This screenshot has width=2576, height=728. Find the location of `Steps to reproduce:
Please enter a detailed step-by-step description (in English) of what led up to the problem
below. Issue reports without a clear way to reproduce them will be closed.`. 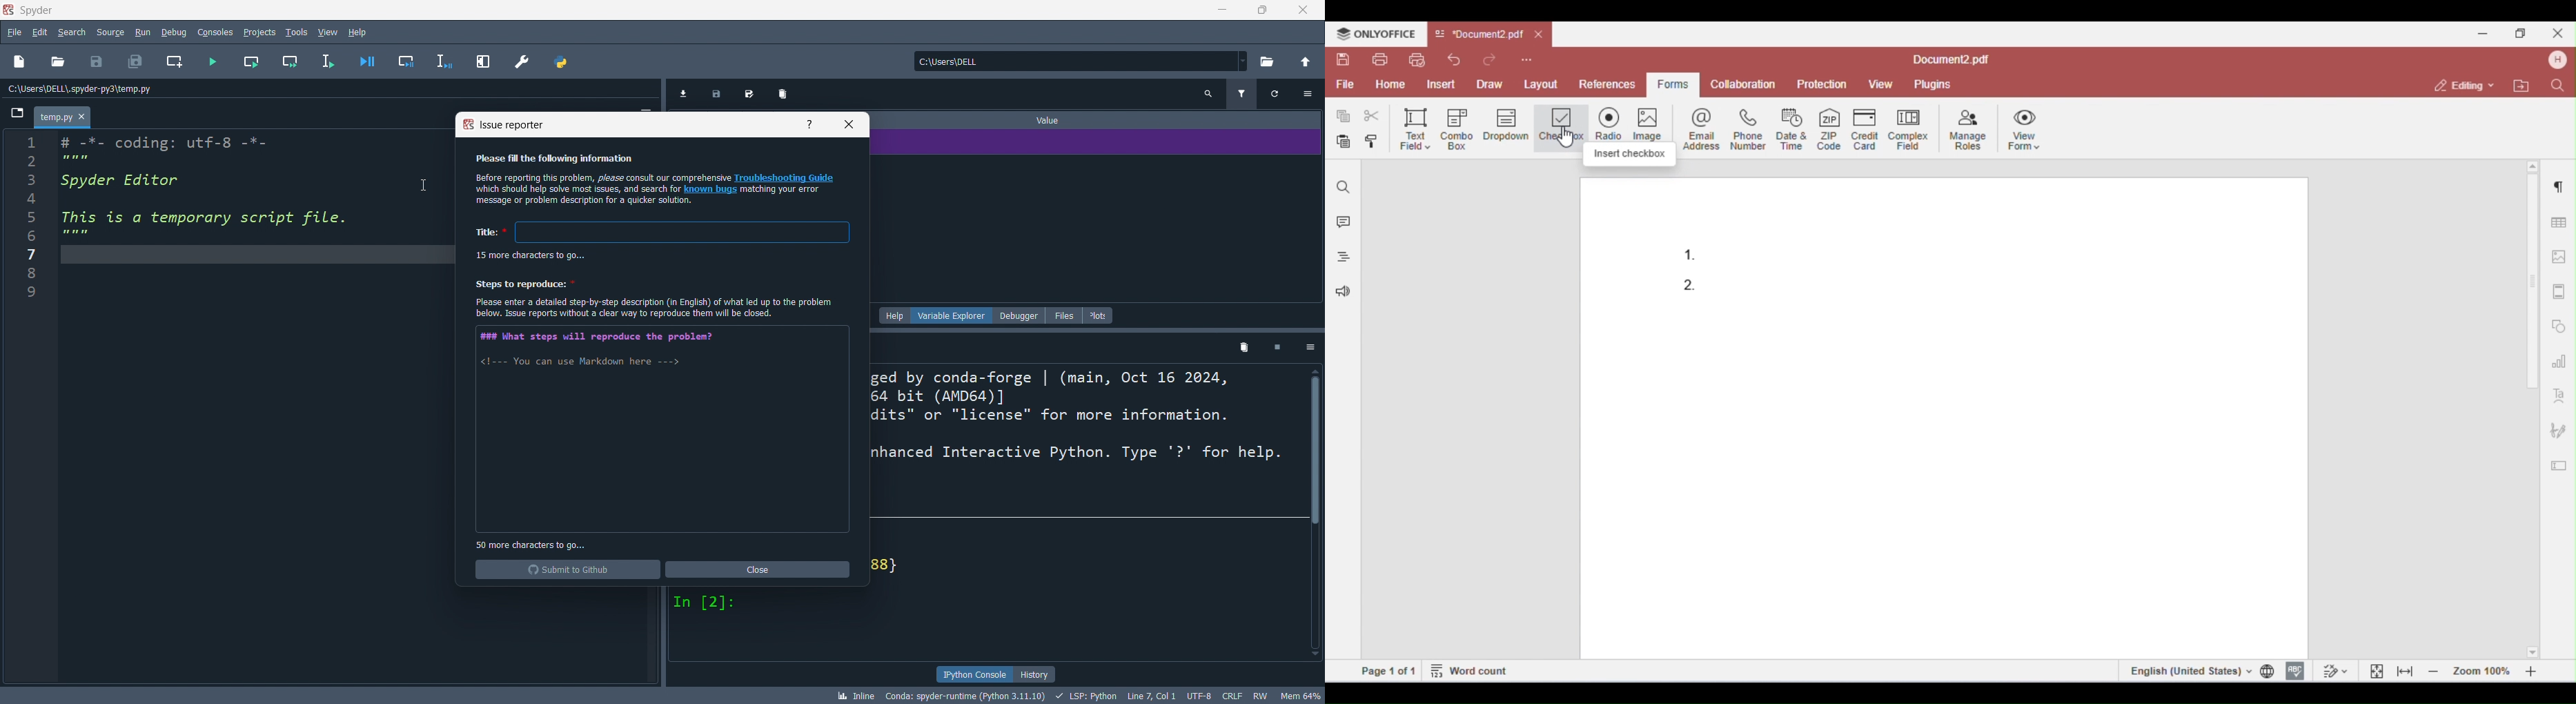

Steps to reproduce:
Please enter a detailed step-by-step description (in English) of what led up to the problem
below. Issue reports without a clear way to reproduce them will be closed. is located at coordinates (658, 297).